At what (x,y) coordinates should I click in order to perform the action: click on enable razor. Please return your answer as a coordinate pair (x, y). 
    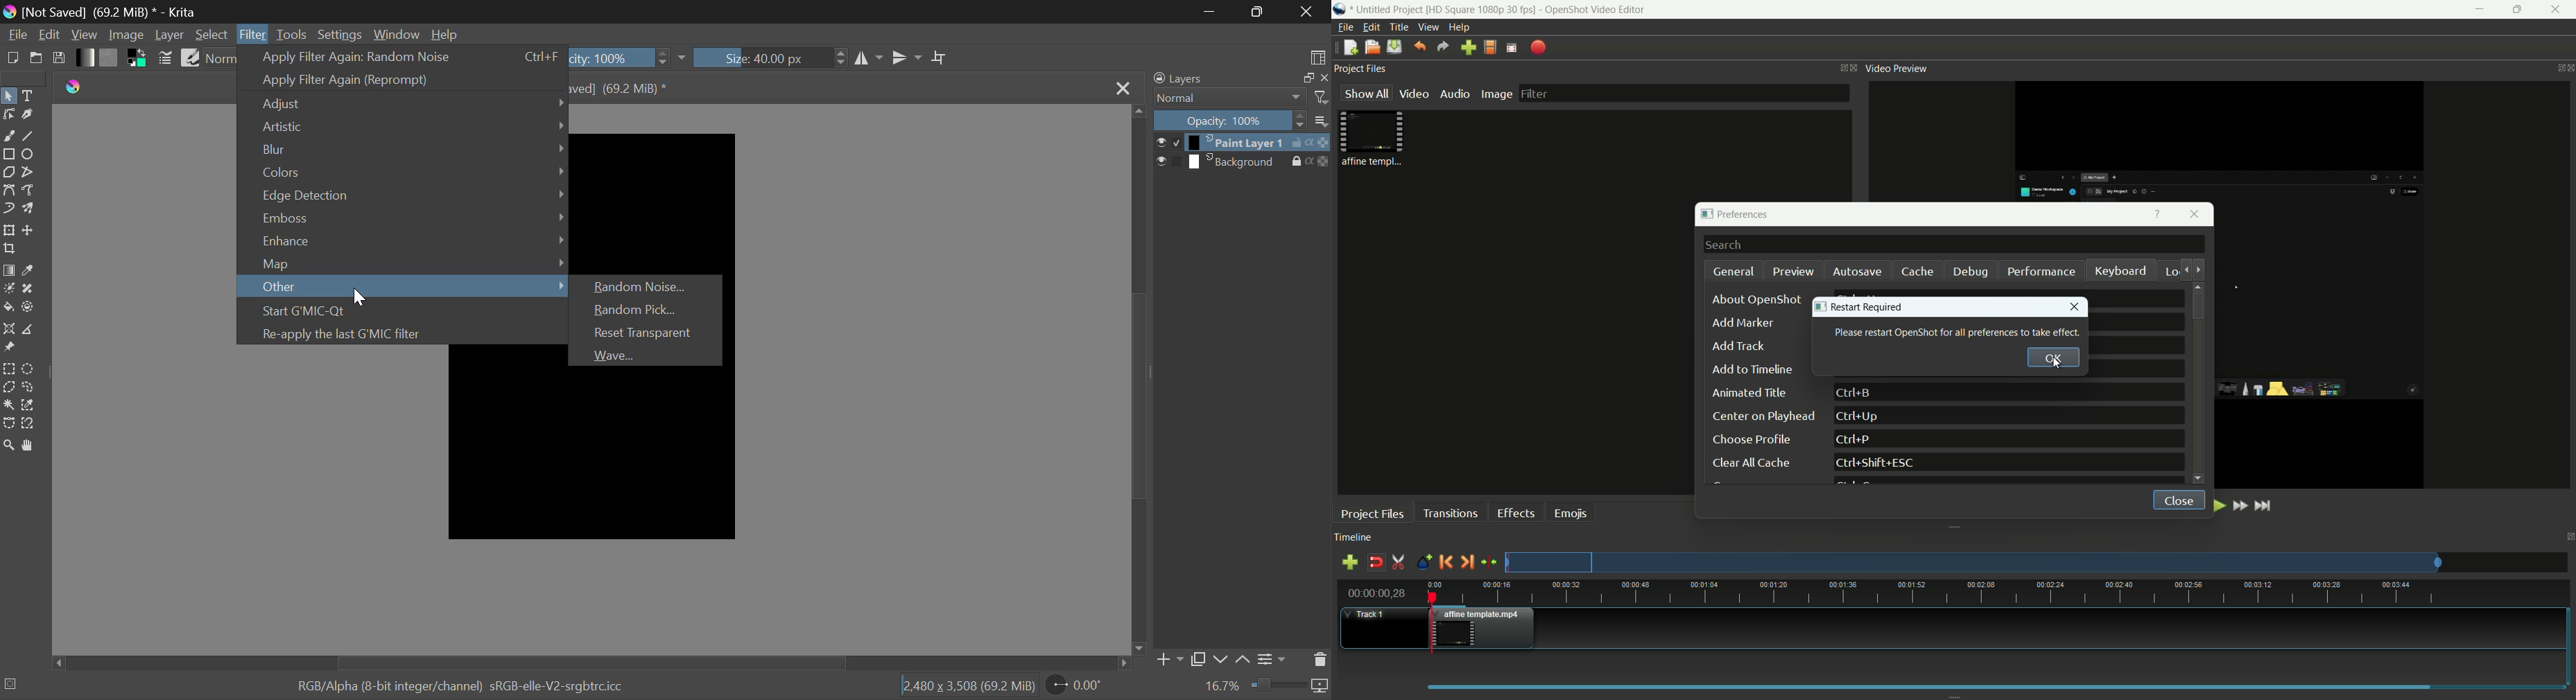
    Looking at the image, I should click on (1398, 563).